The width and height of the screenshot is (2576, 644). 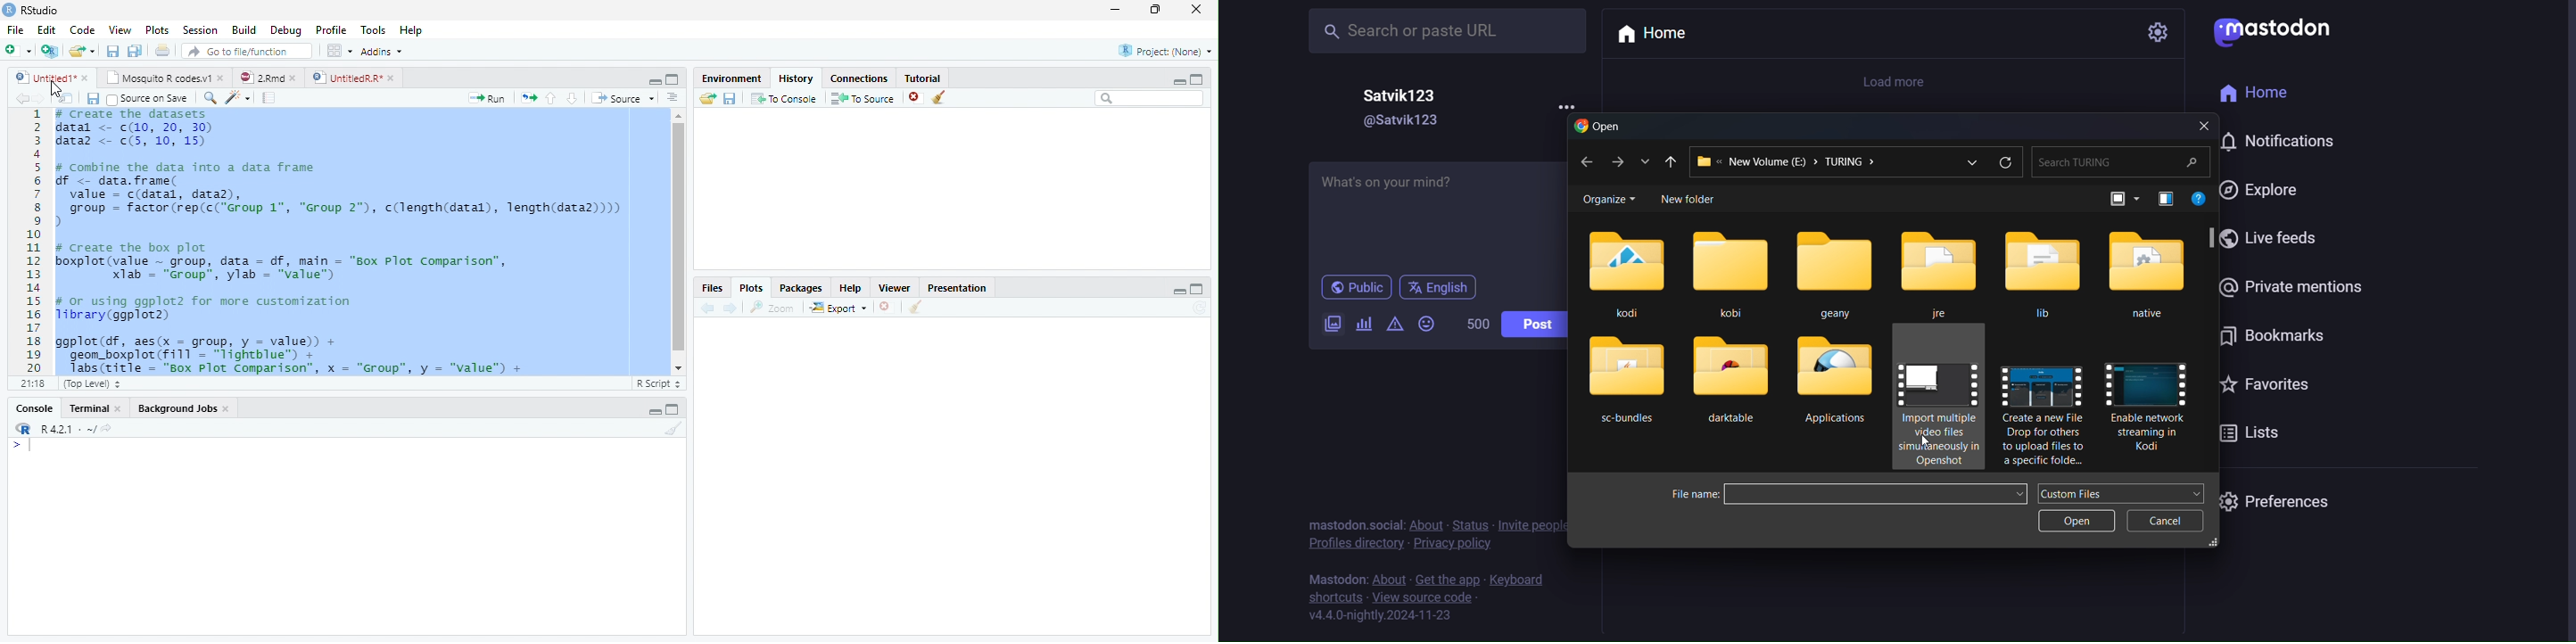 I want to click on Help, so click(x=851, y=287).